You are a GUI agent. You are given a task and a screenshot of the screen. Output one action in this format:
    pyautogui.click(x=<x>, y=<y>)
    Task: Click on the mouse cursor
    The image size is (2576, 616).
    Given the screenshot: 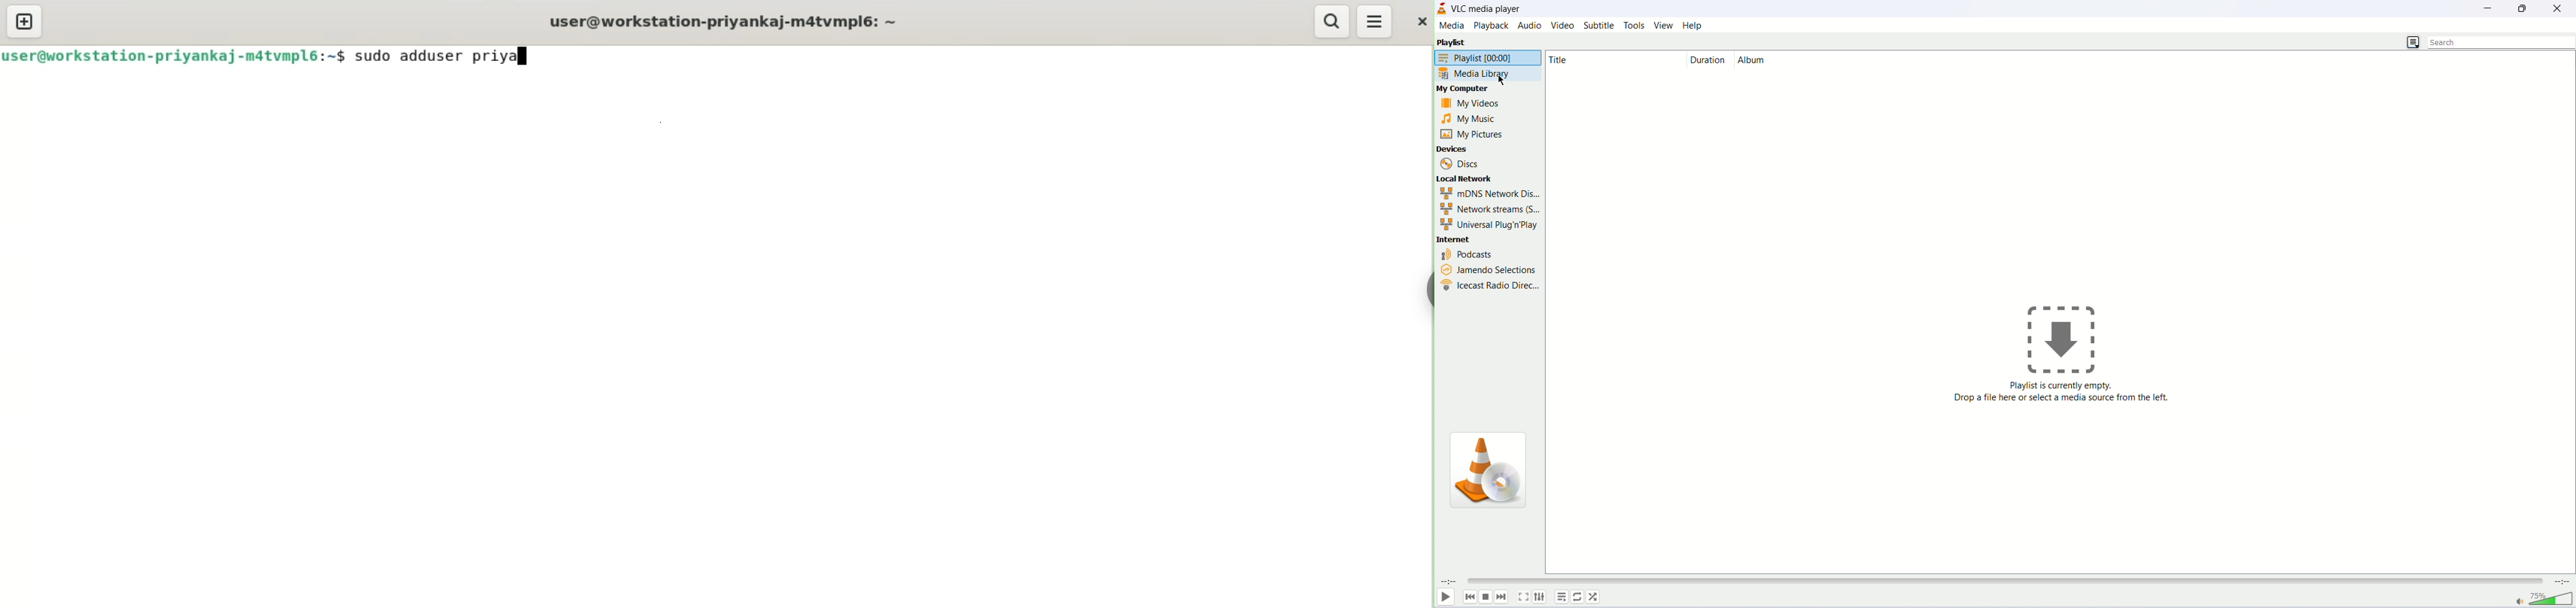 What is the action you would take?
    pyautogui.click(x=1502, y=80)
    